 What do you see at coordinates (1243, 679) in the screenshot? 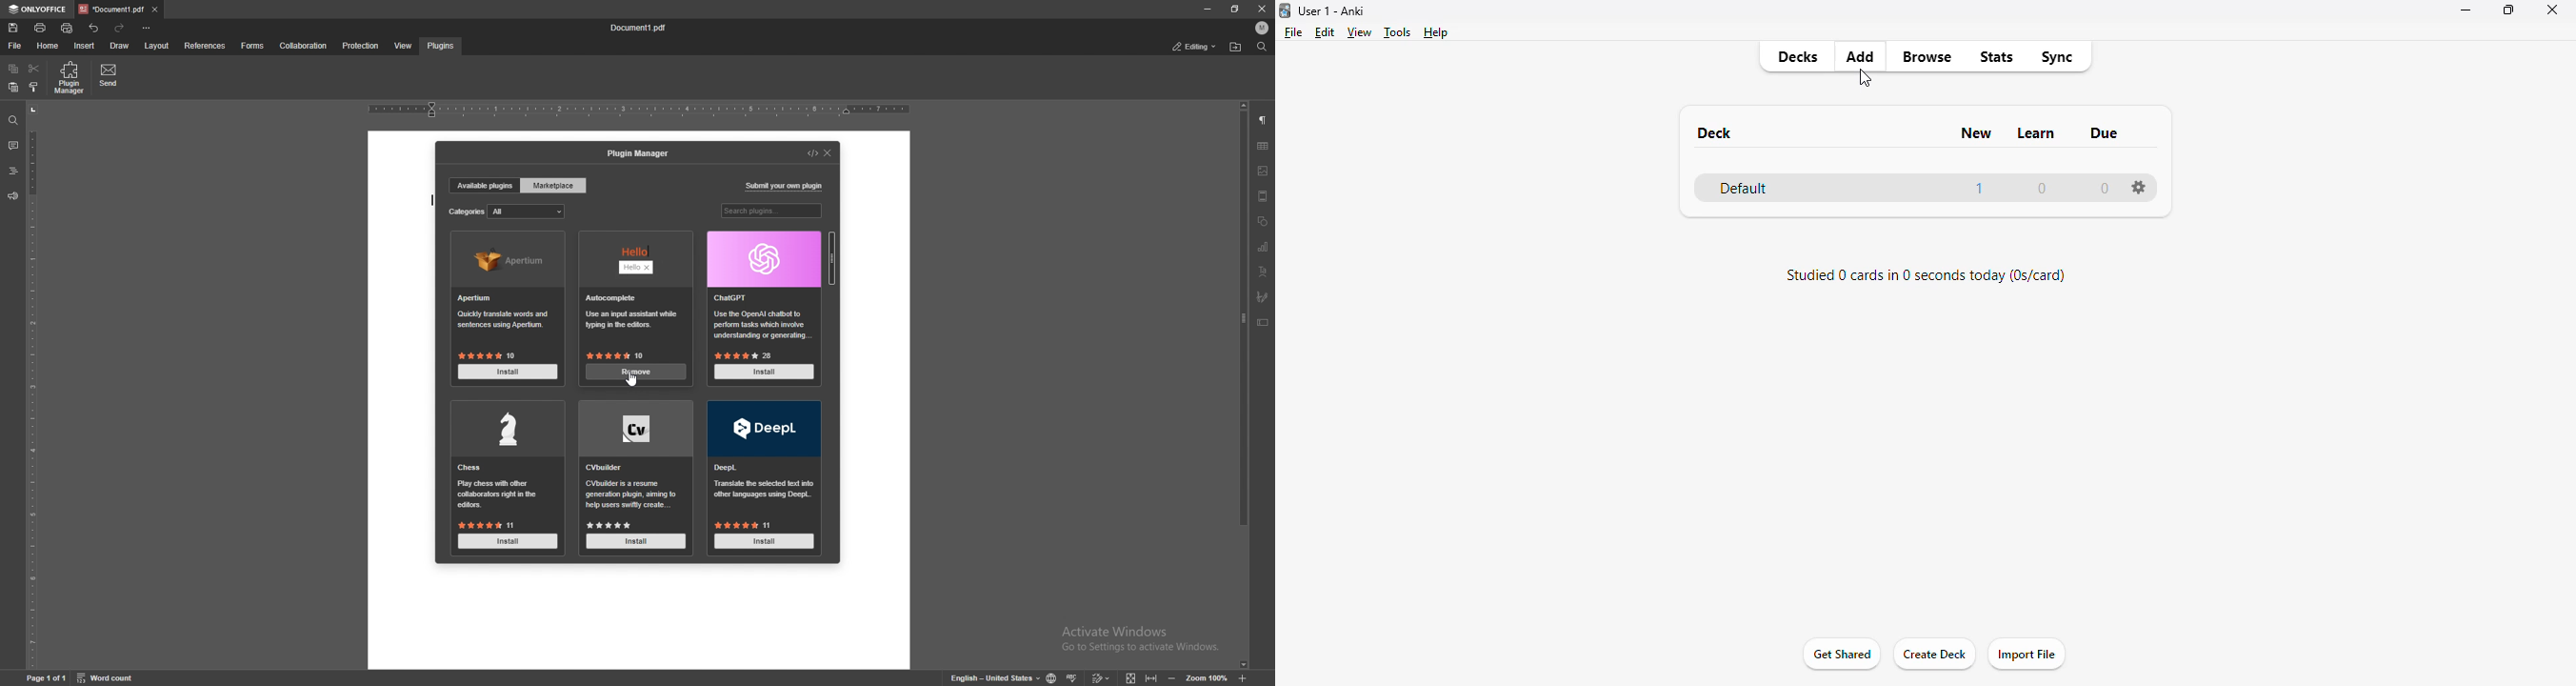
I see `zoom in` at bounding box center [1243, 679].